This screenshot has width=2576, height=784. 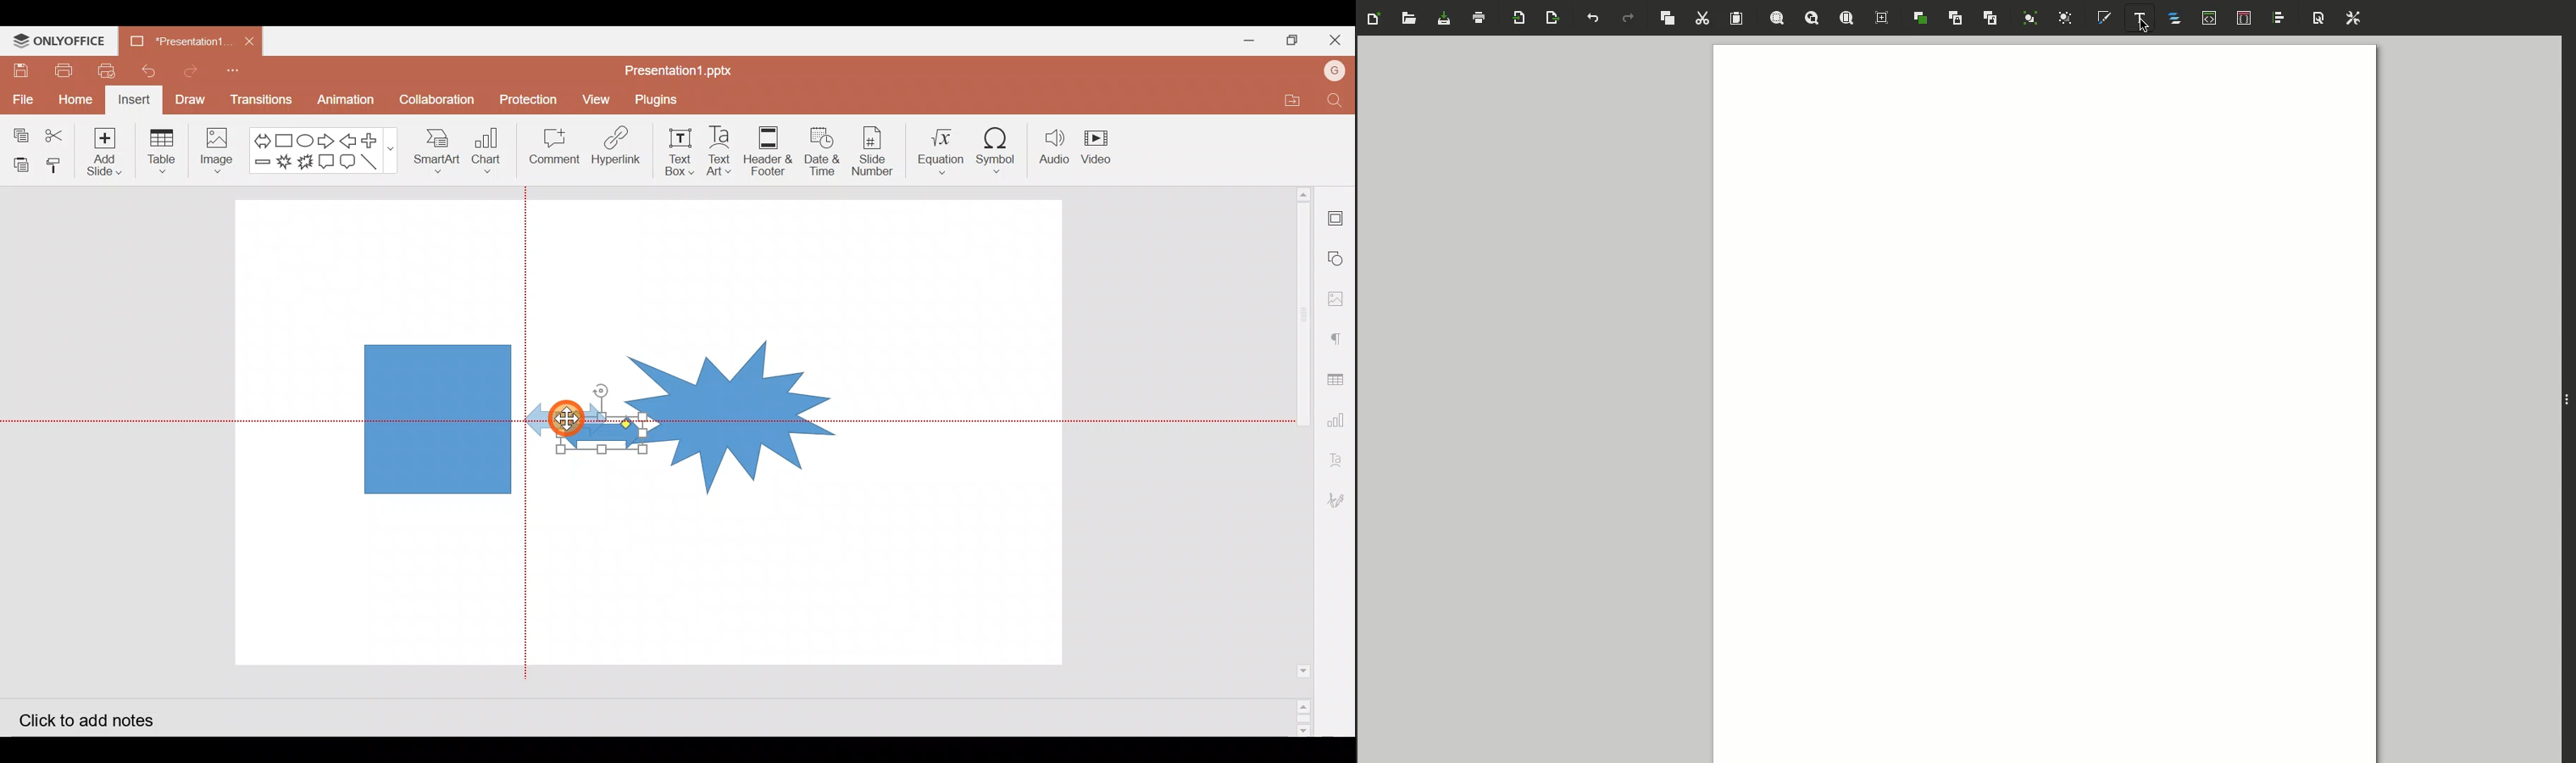 I want to click on Import, so click(x=1521, y=19).